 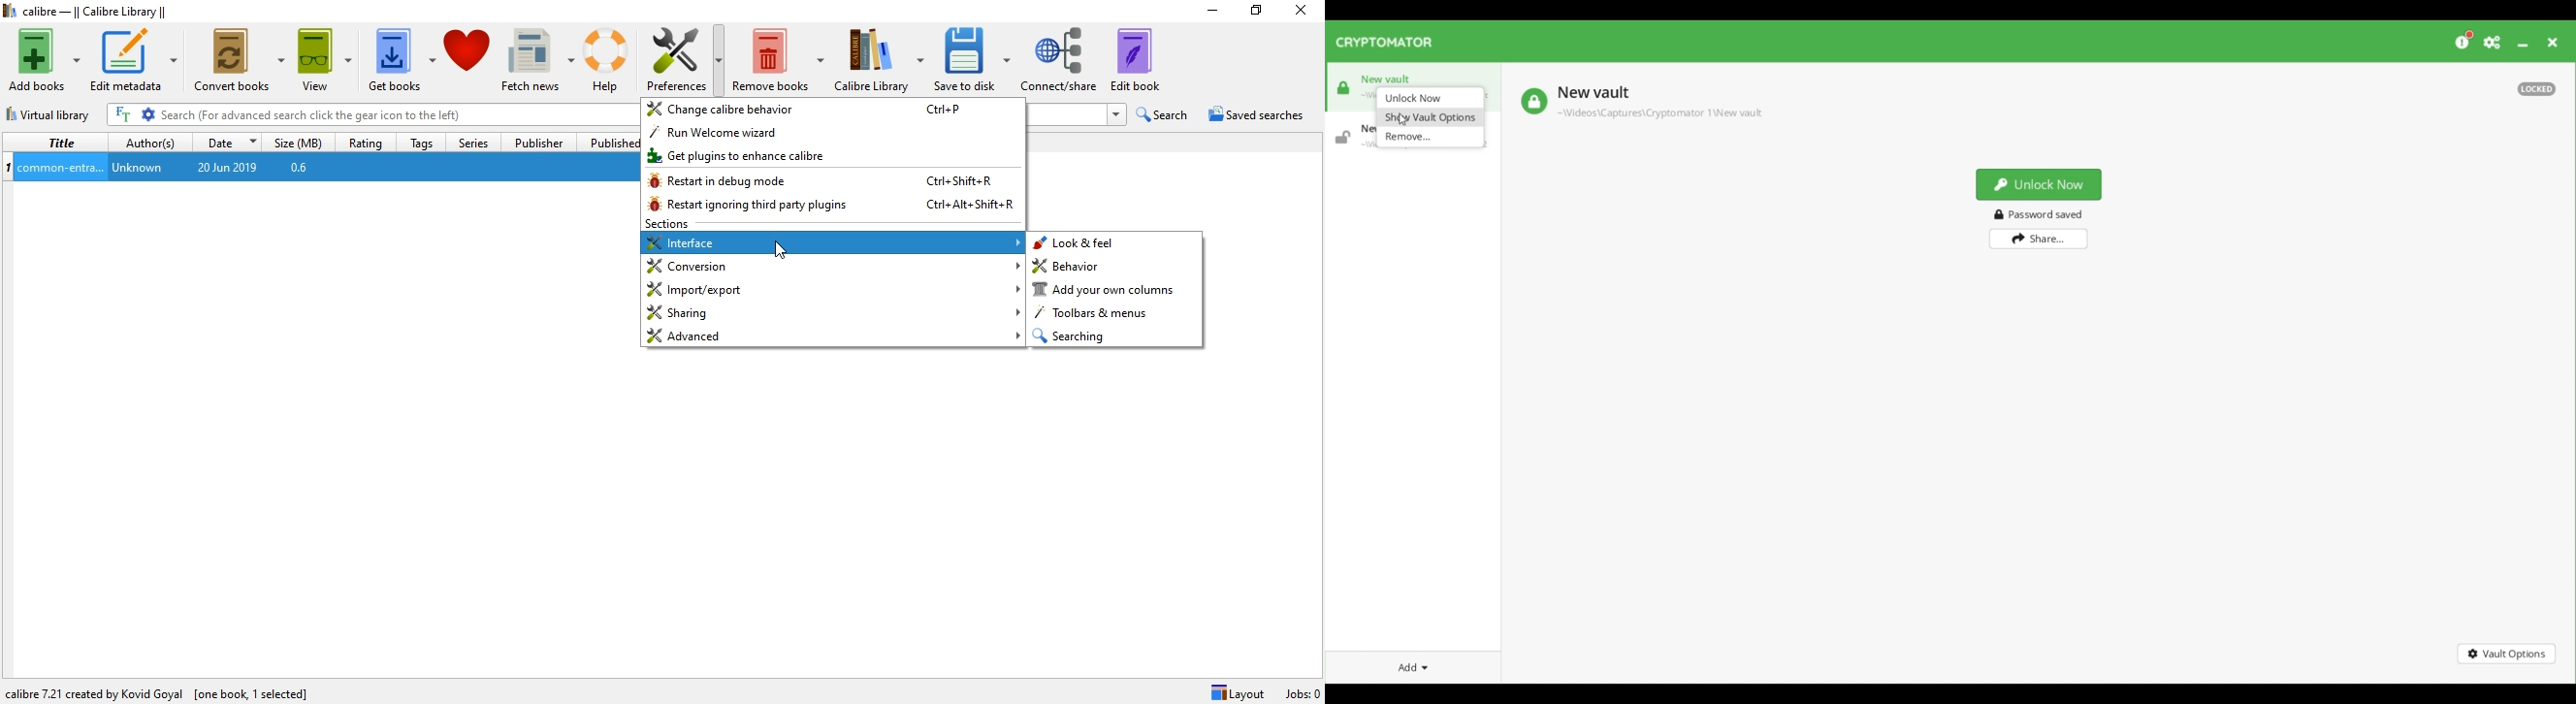 I want to click on interface, so click(x=833, y=242).